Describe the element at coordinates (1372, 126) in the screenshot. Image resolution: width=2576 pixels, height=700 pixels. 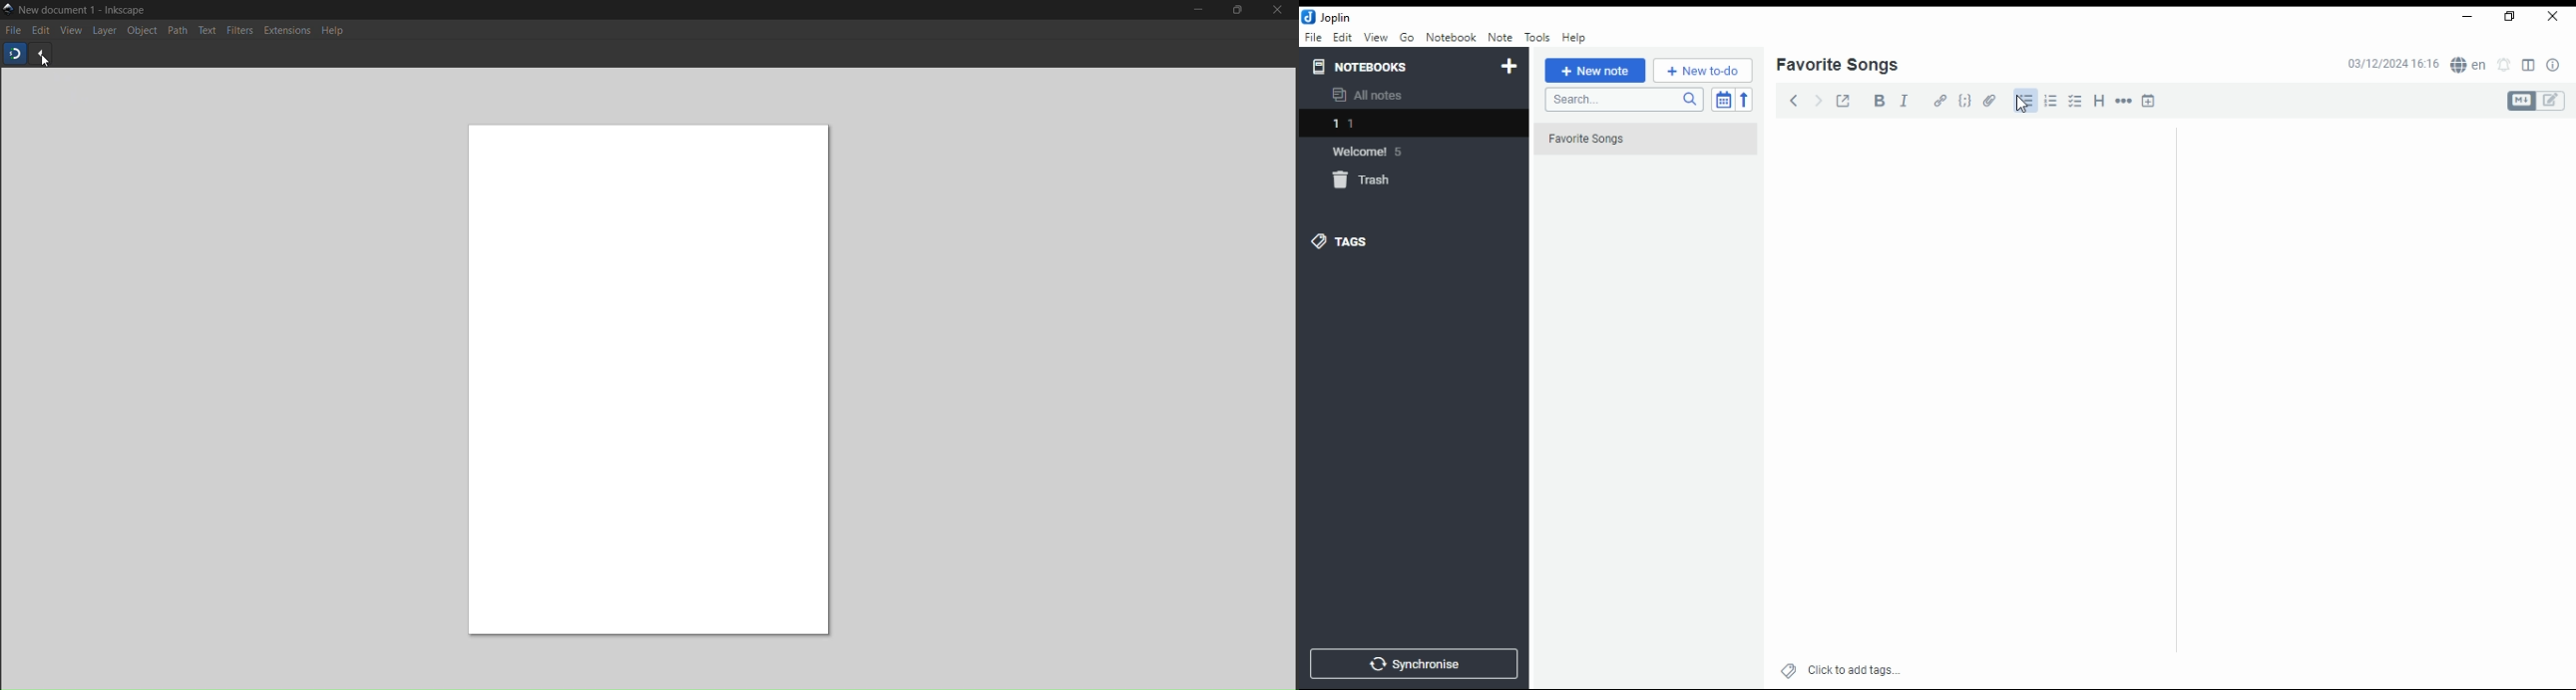
I see `notebook 1` at that location.